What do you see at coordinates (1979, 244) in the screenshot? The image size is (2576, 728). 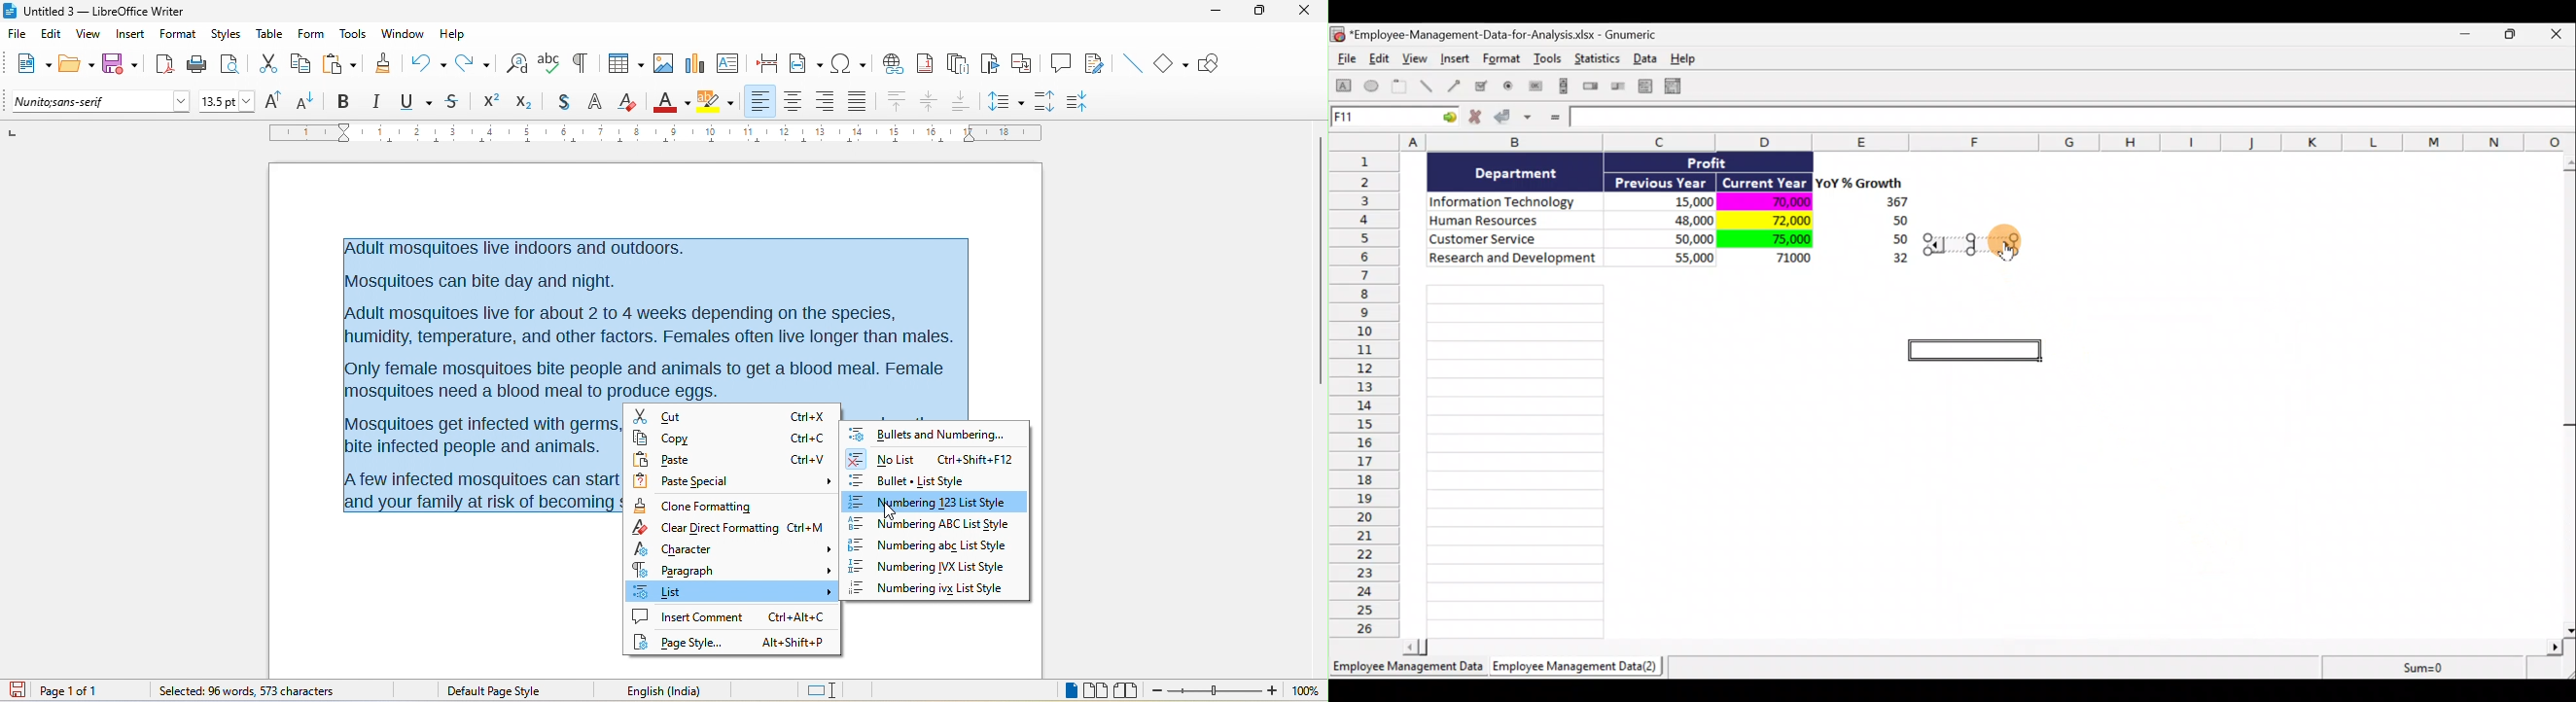 I see `resize handle` at bounding box center [1979, 244].